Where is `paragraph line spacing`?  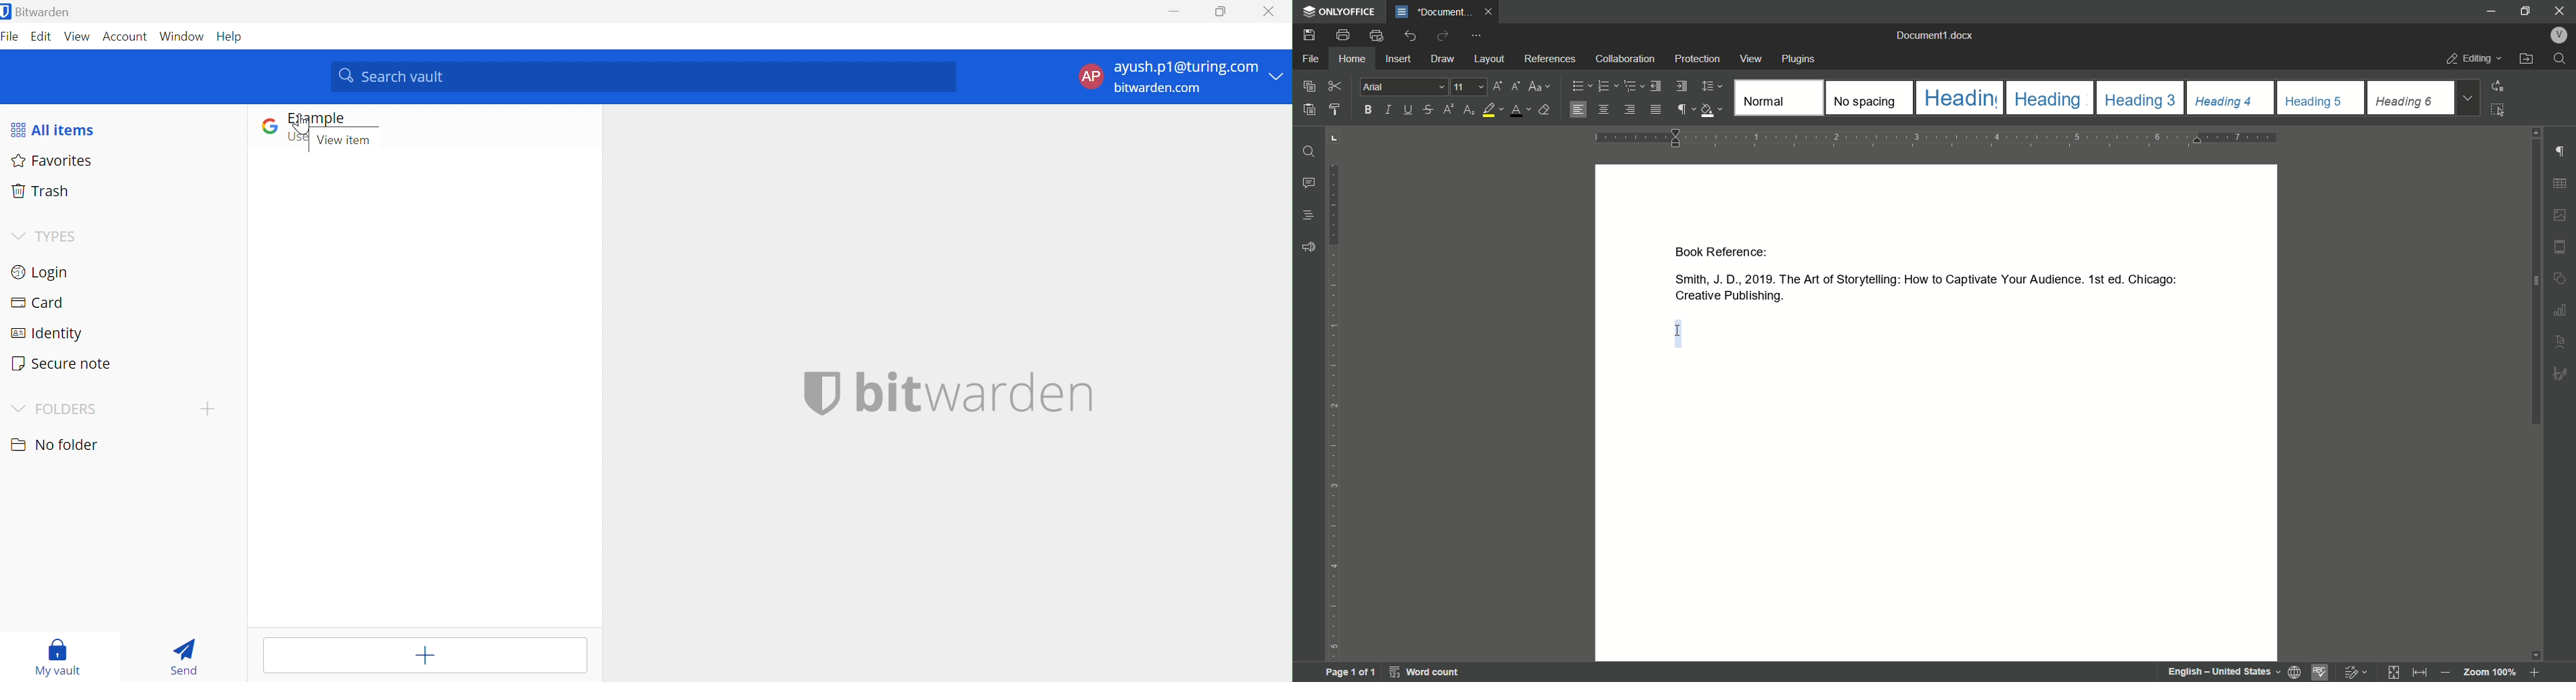 paragraph line spacing is located at coordinates (1711, 86).